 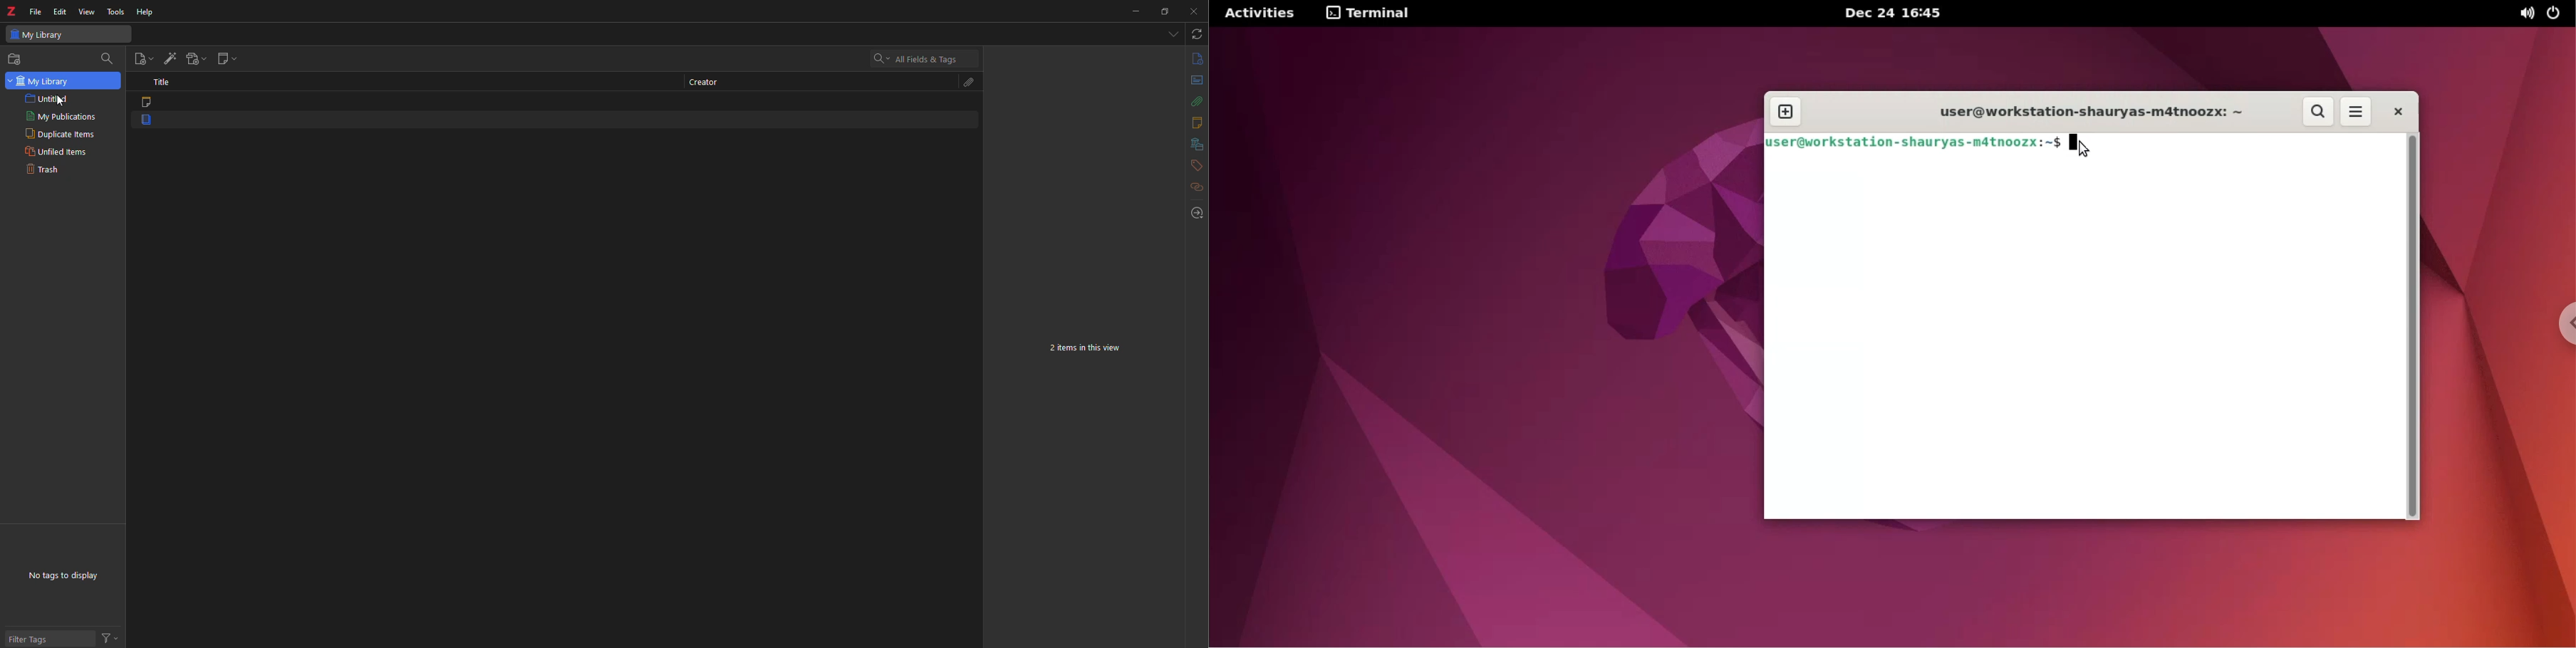 I want to click on Cursor, so click(x=60, y=101).